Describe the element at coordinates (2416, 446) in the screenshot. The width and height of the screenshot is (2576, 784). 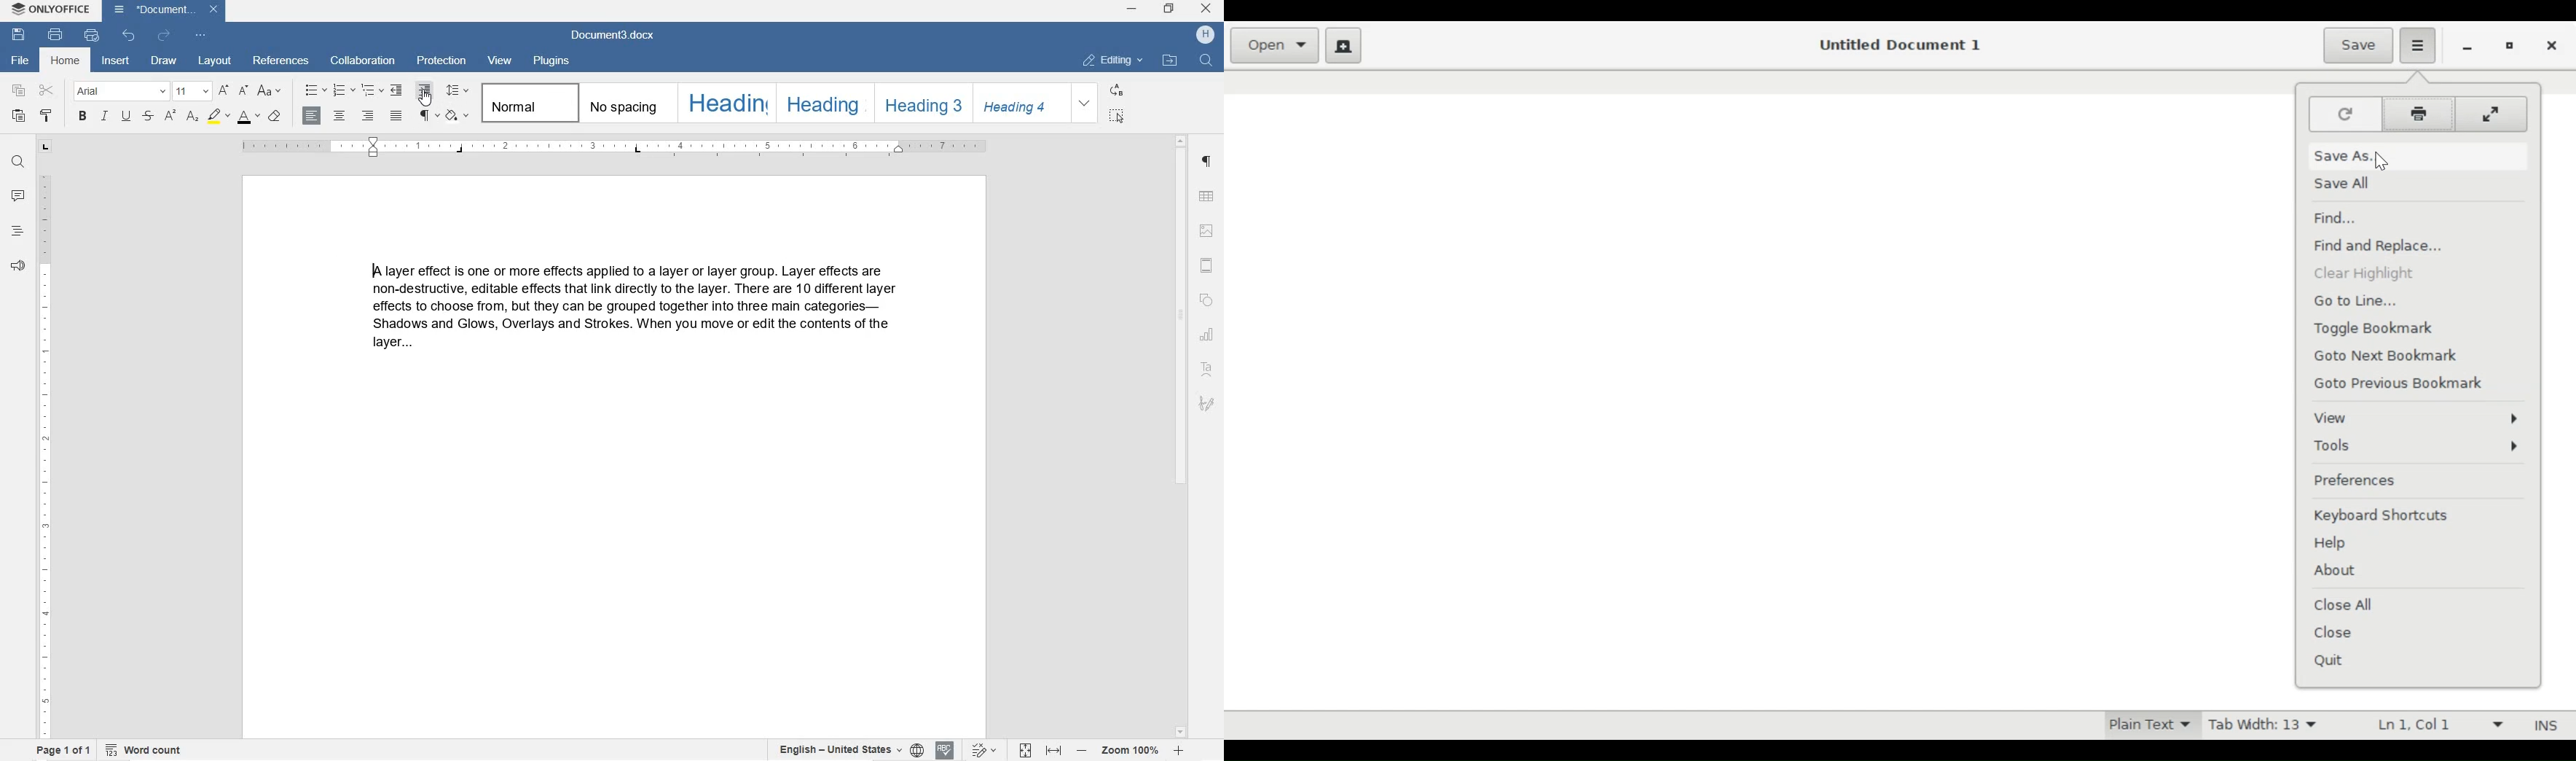
I see `Tools` at that location.